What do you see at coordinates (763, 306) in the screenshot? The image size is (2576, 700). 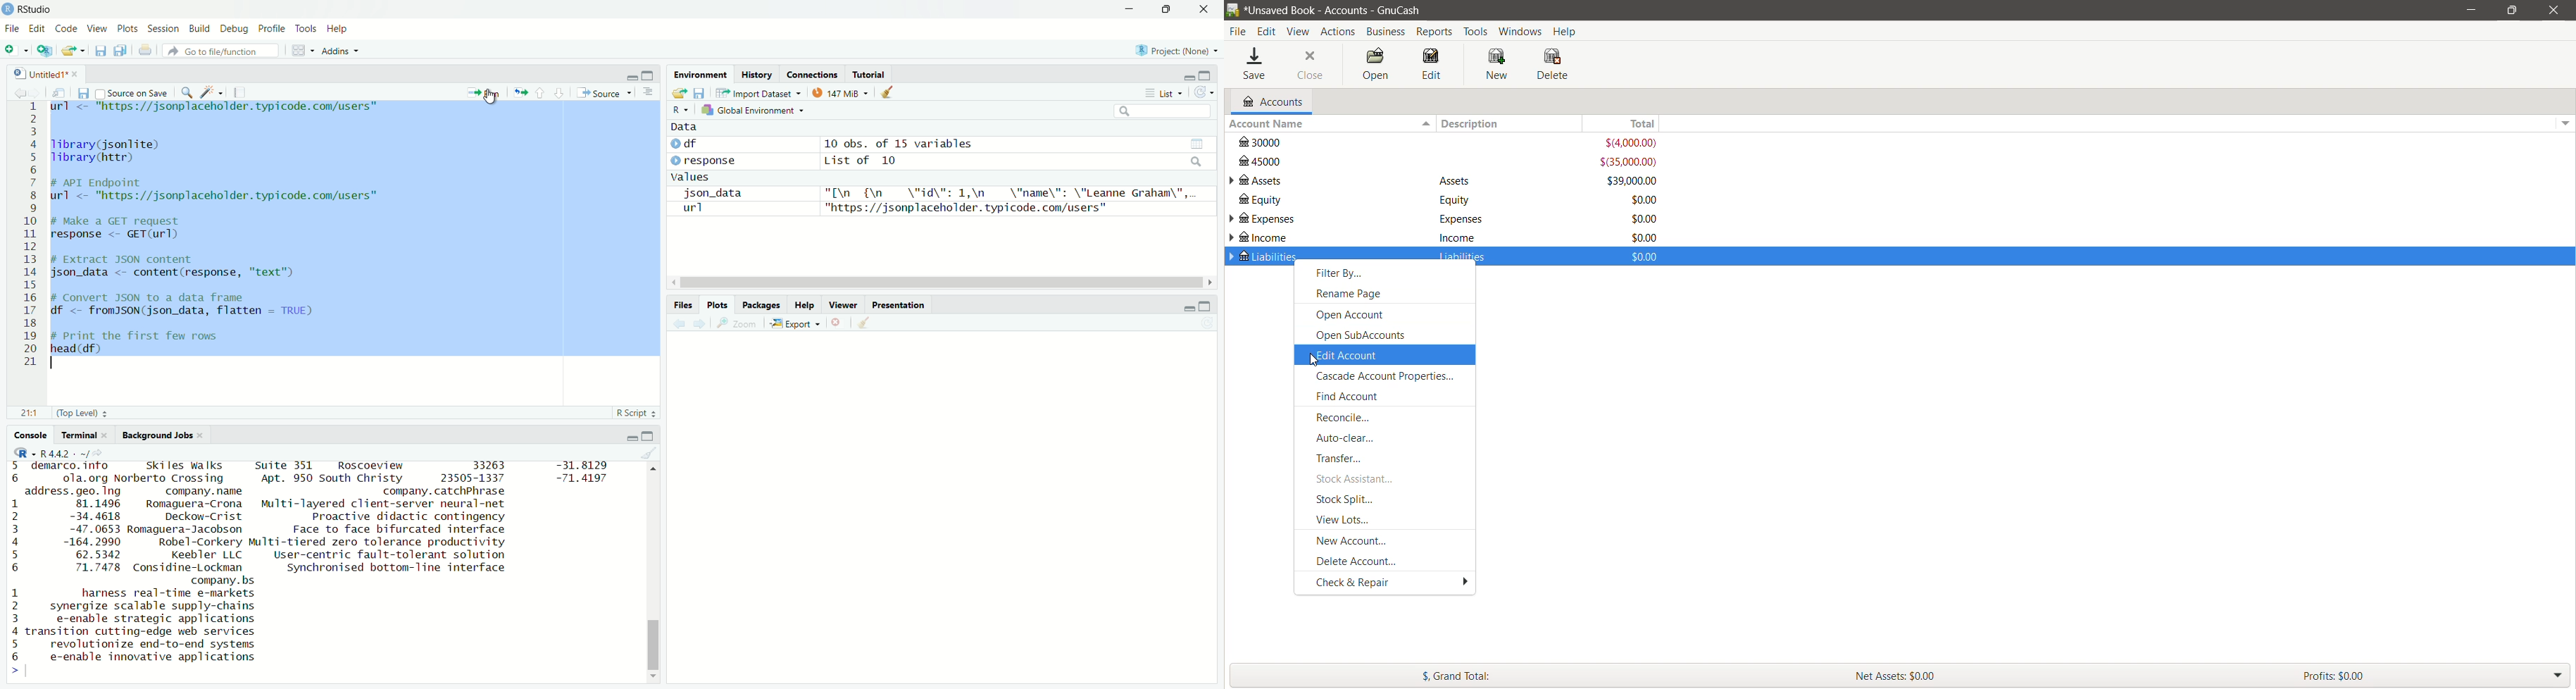 I see `Packages` at bounding box center [763, 306].